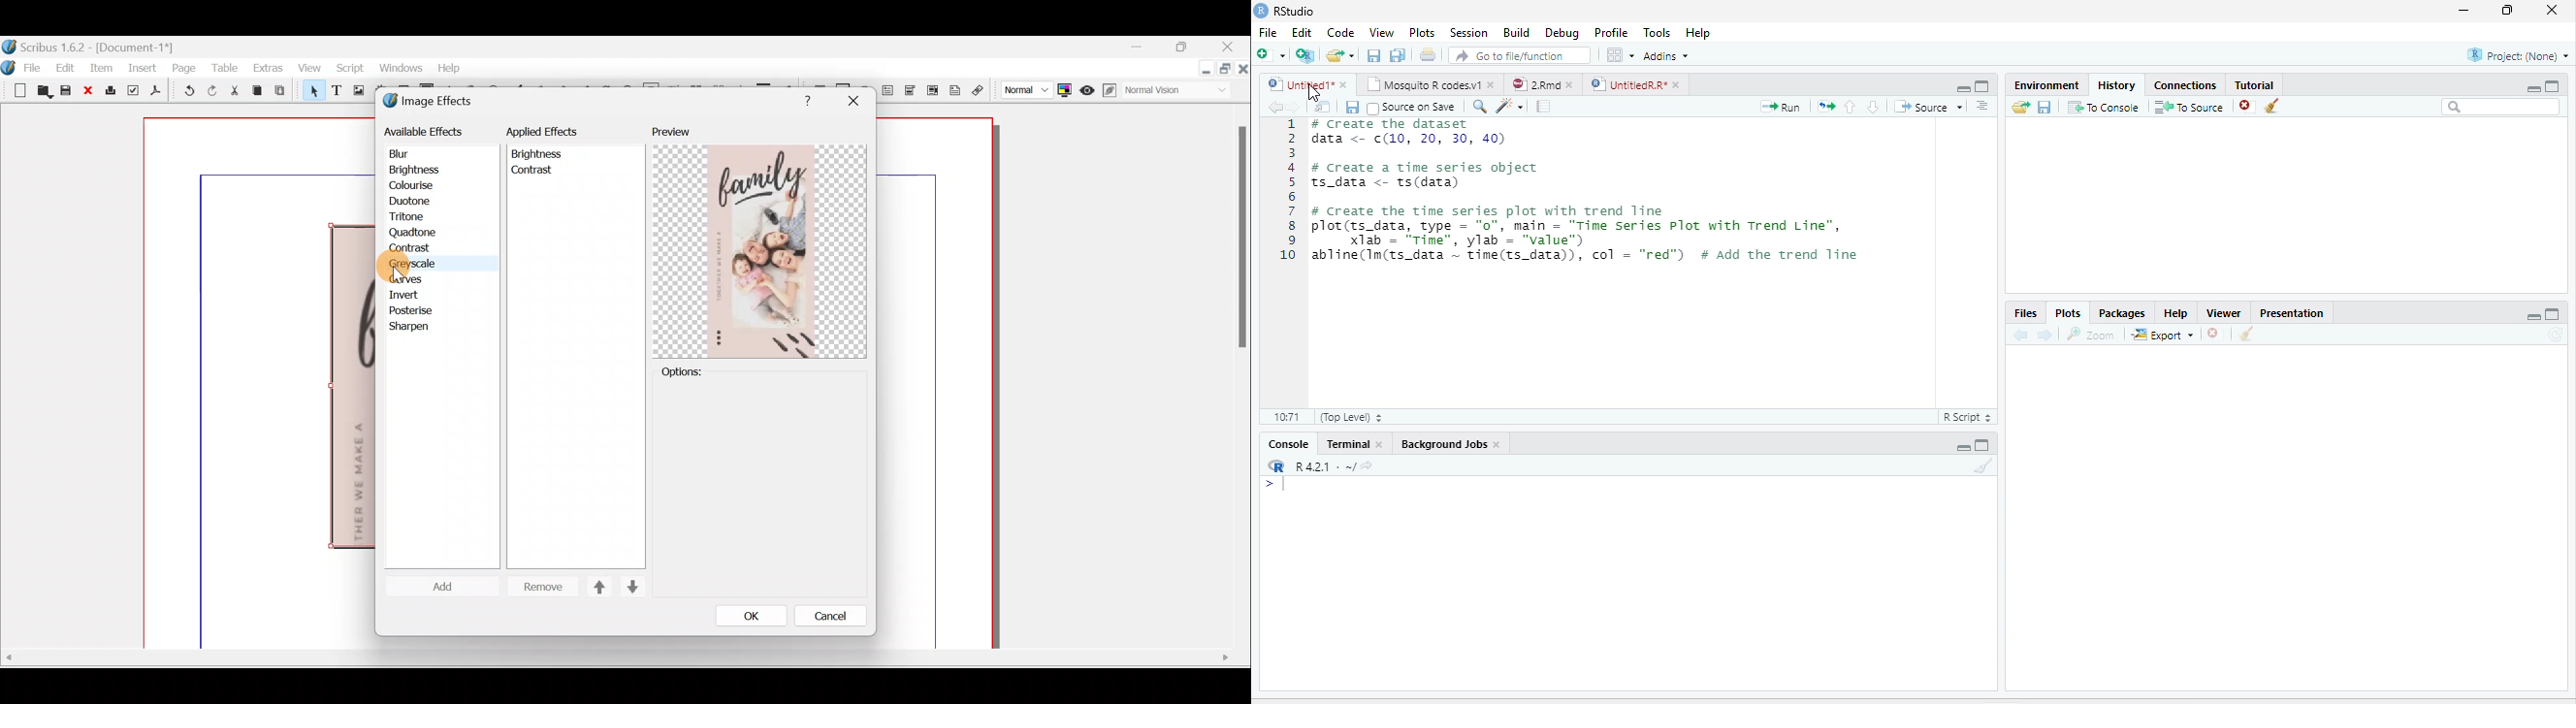  I want to click on close, so click(855, 100).